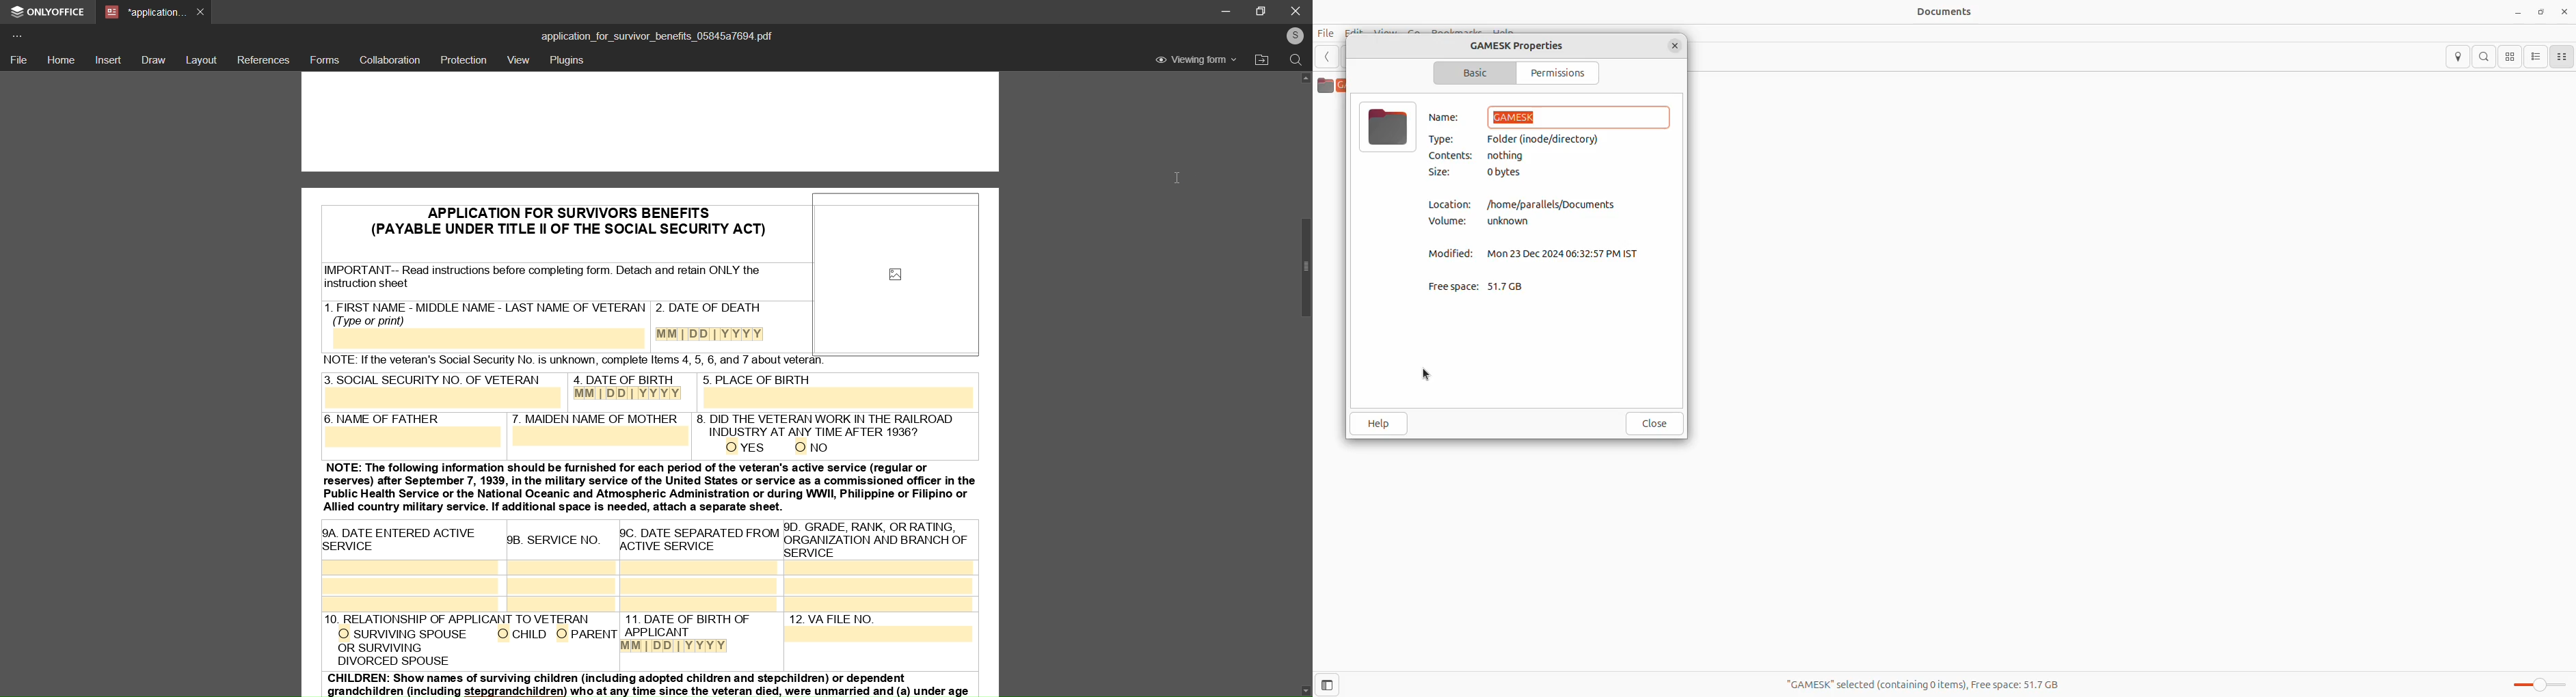 The width and height of the screenshot is (2576, 700). Describe the element at coordinates (1579, 117) in the screenshot. I see `GAMESK` at that location.